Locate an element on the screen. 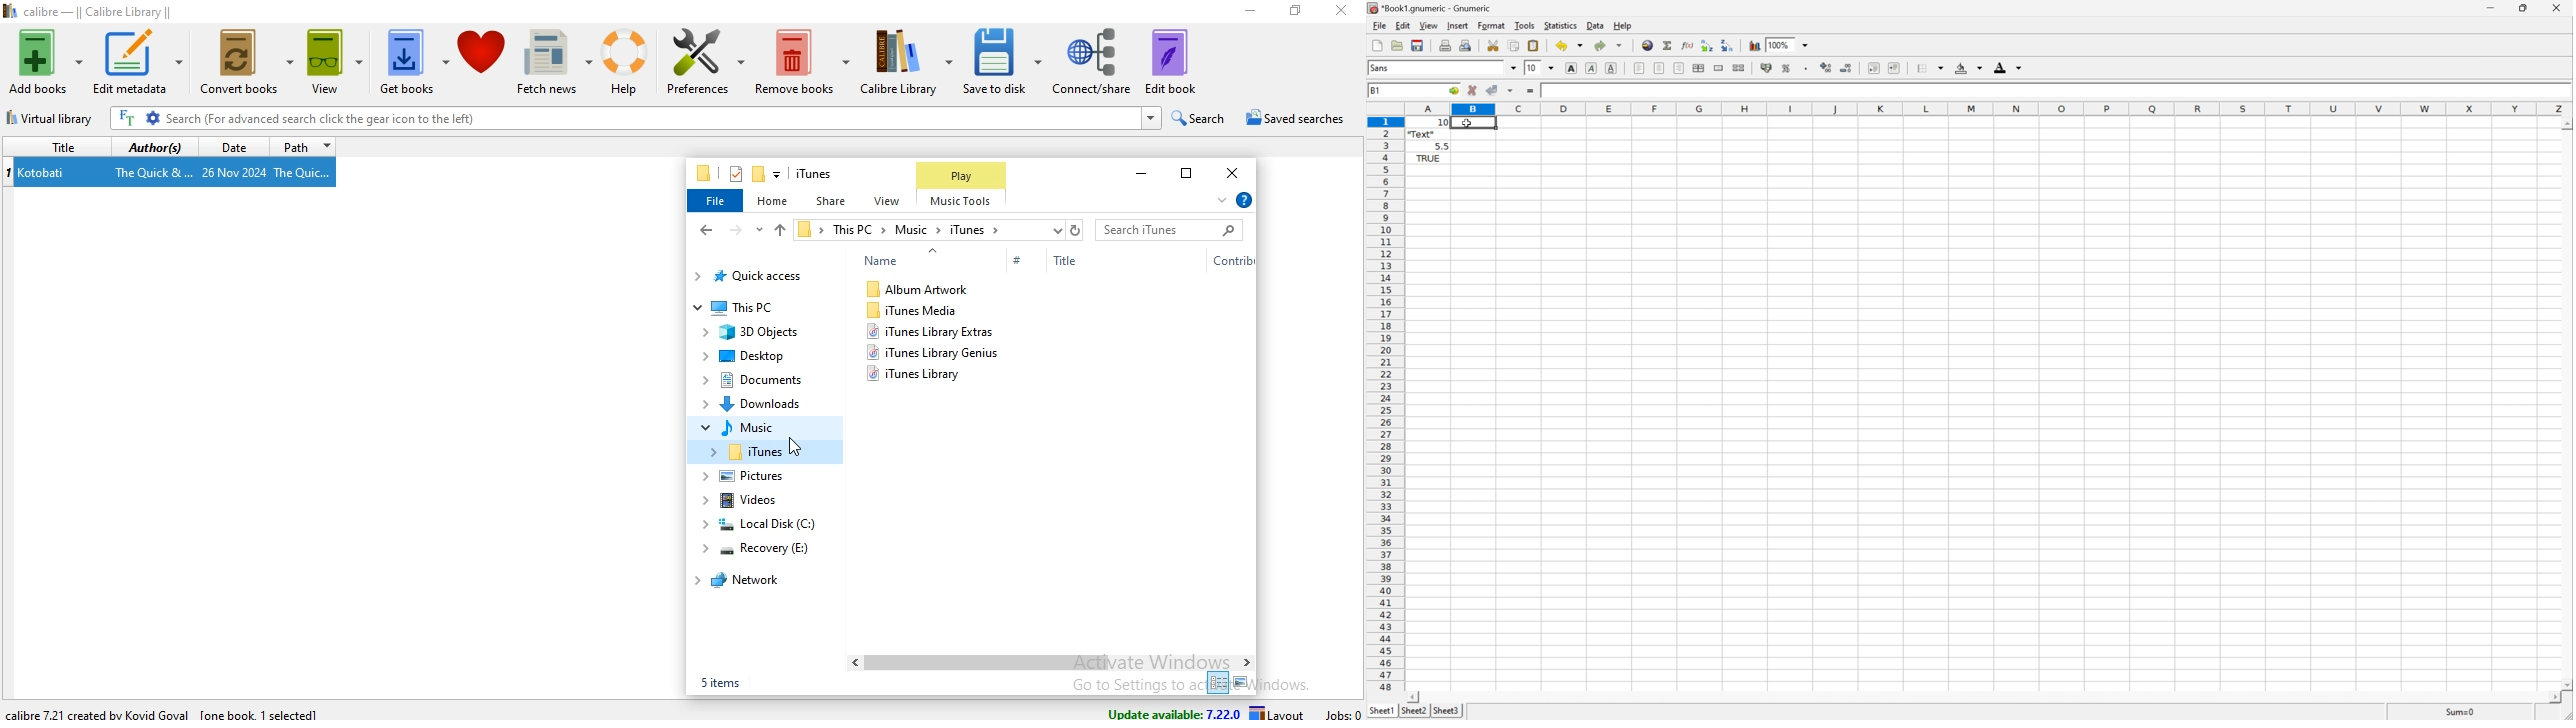 This screenshot has height=728, width=2576. Accept changes in multiple cells is located at coordinates (1510, 91).